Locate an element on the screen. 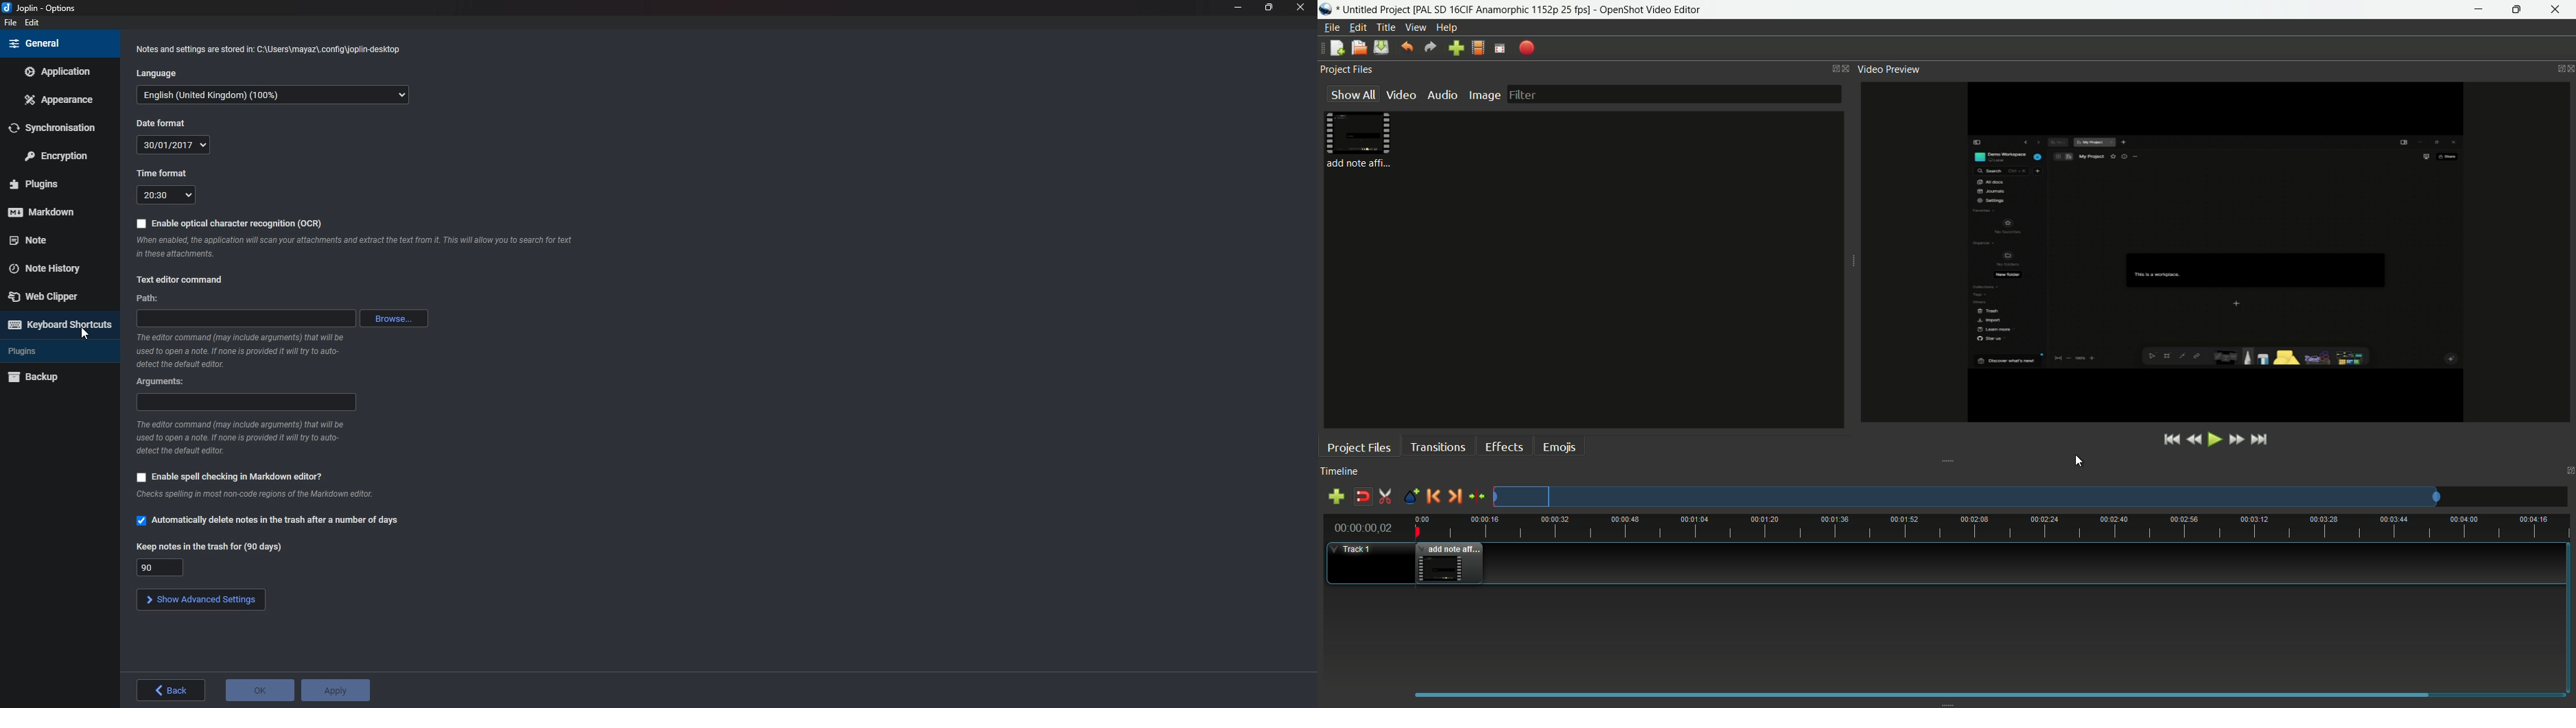 The height and width of the screenshot is (728, 2576). browse is located at coordinates (393, 318).